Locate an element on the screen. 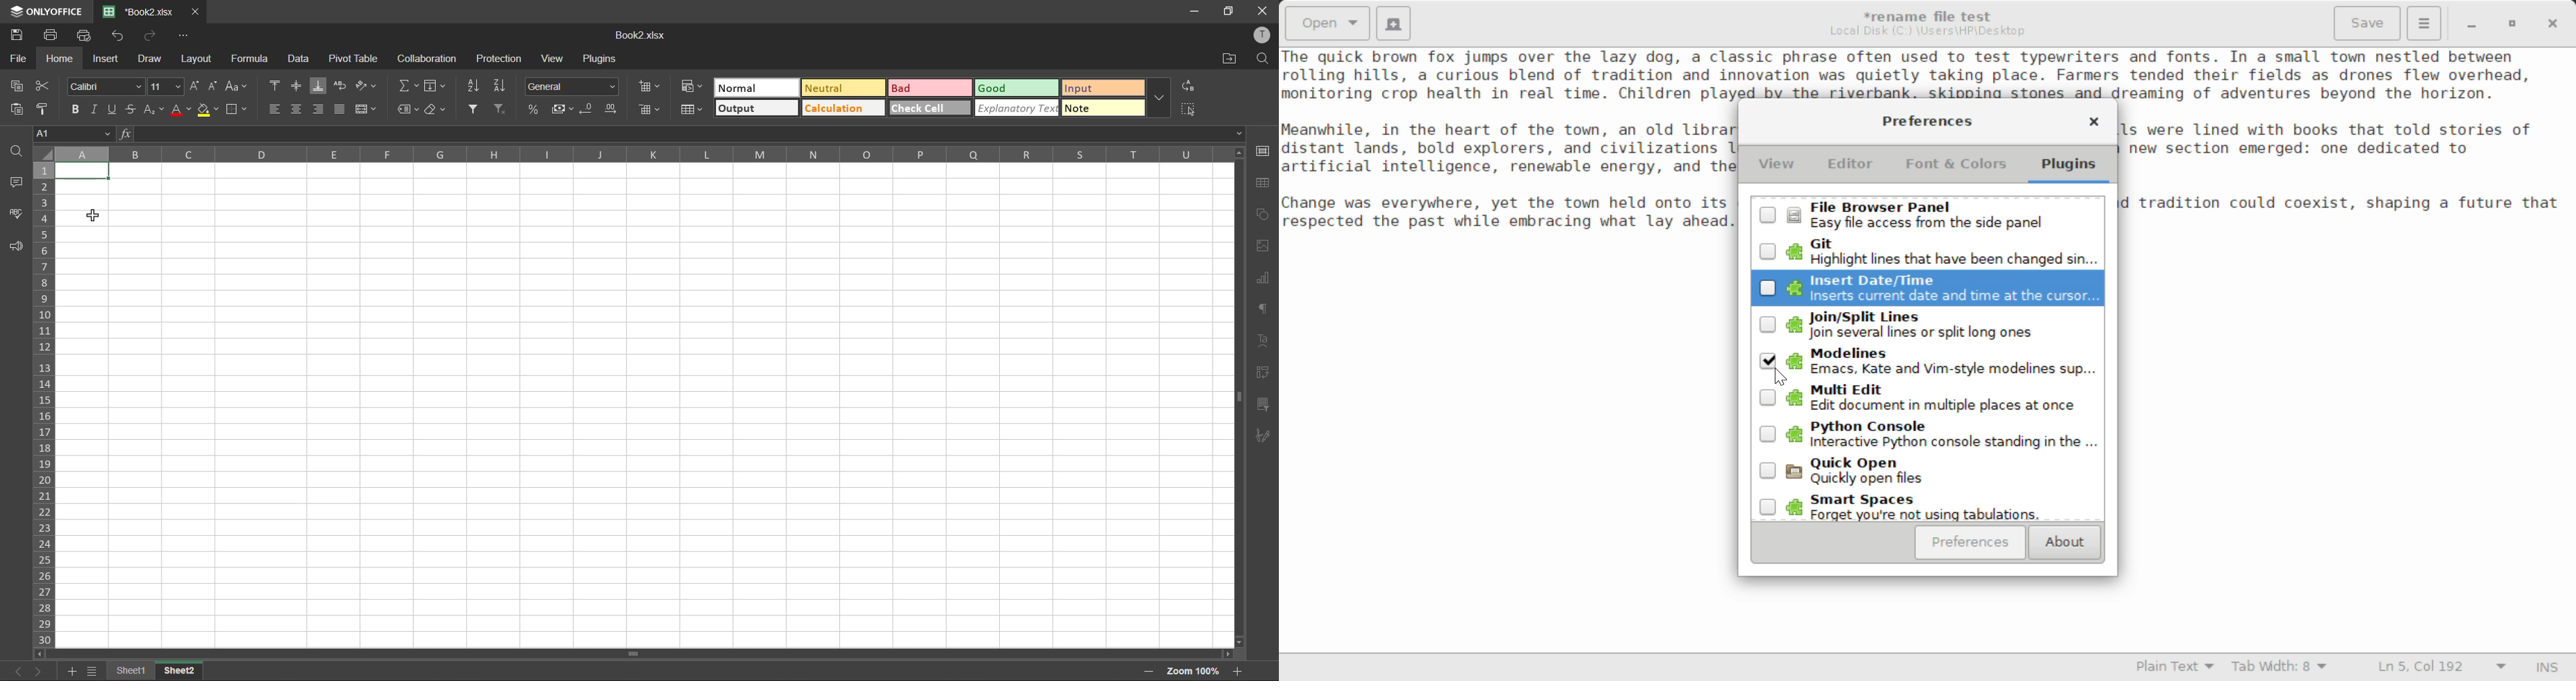  insert is located at coordinates (104, 58).